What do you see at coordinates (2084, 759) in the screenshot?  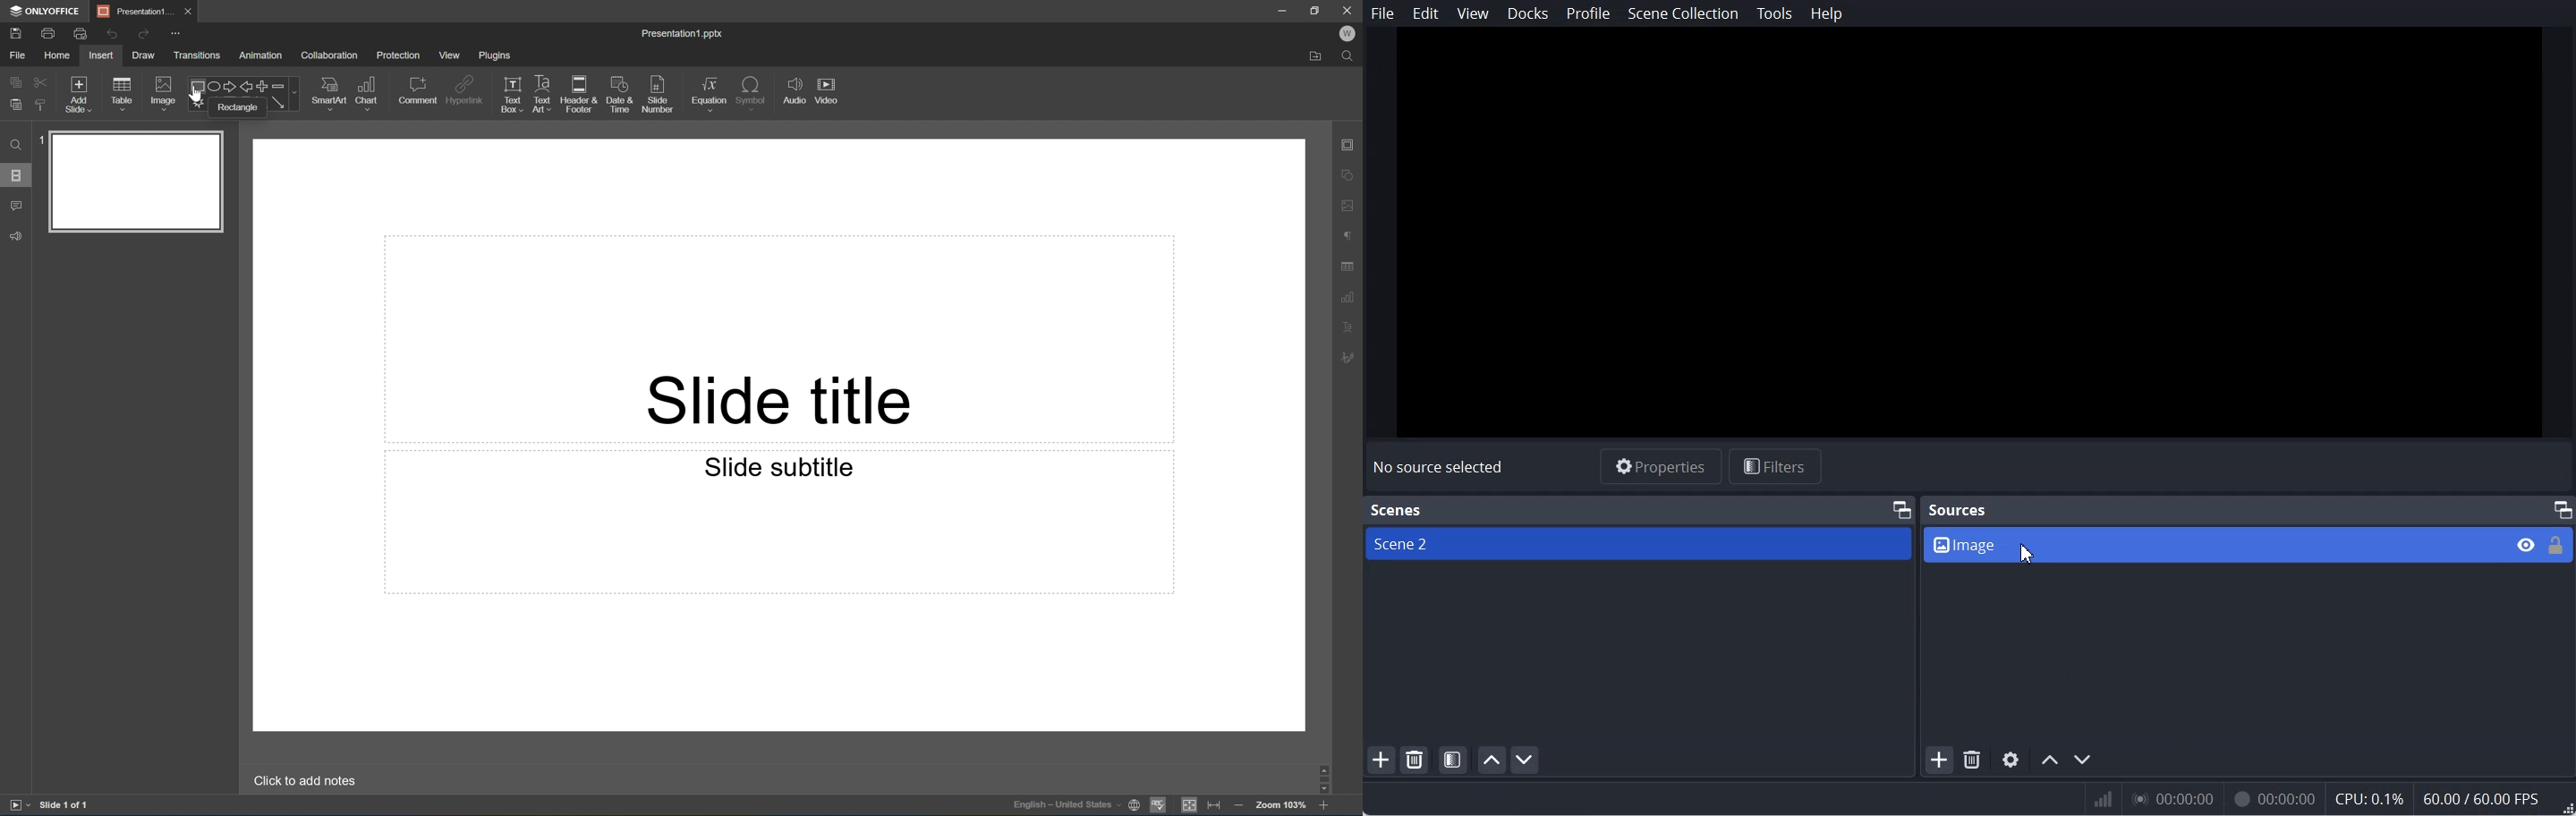 I see `Move source down` at bounding box center [2084, 759].